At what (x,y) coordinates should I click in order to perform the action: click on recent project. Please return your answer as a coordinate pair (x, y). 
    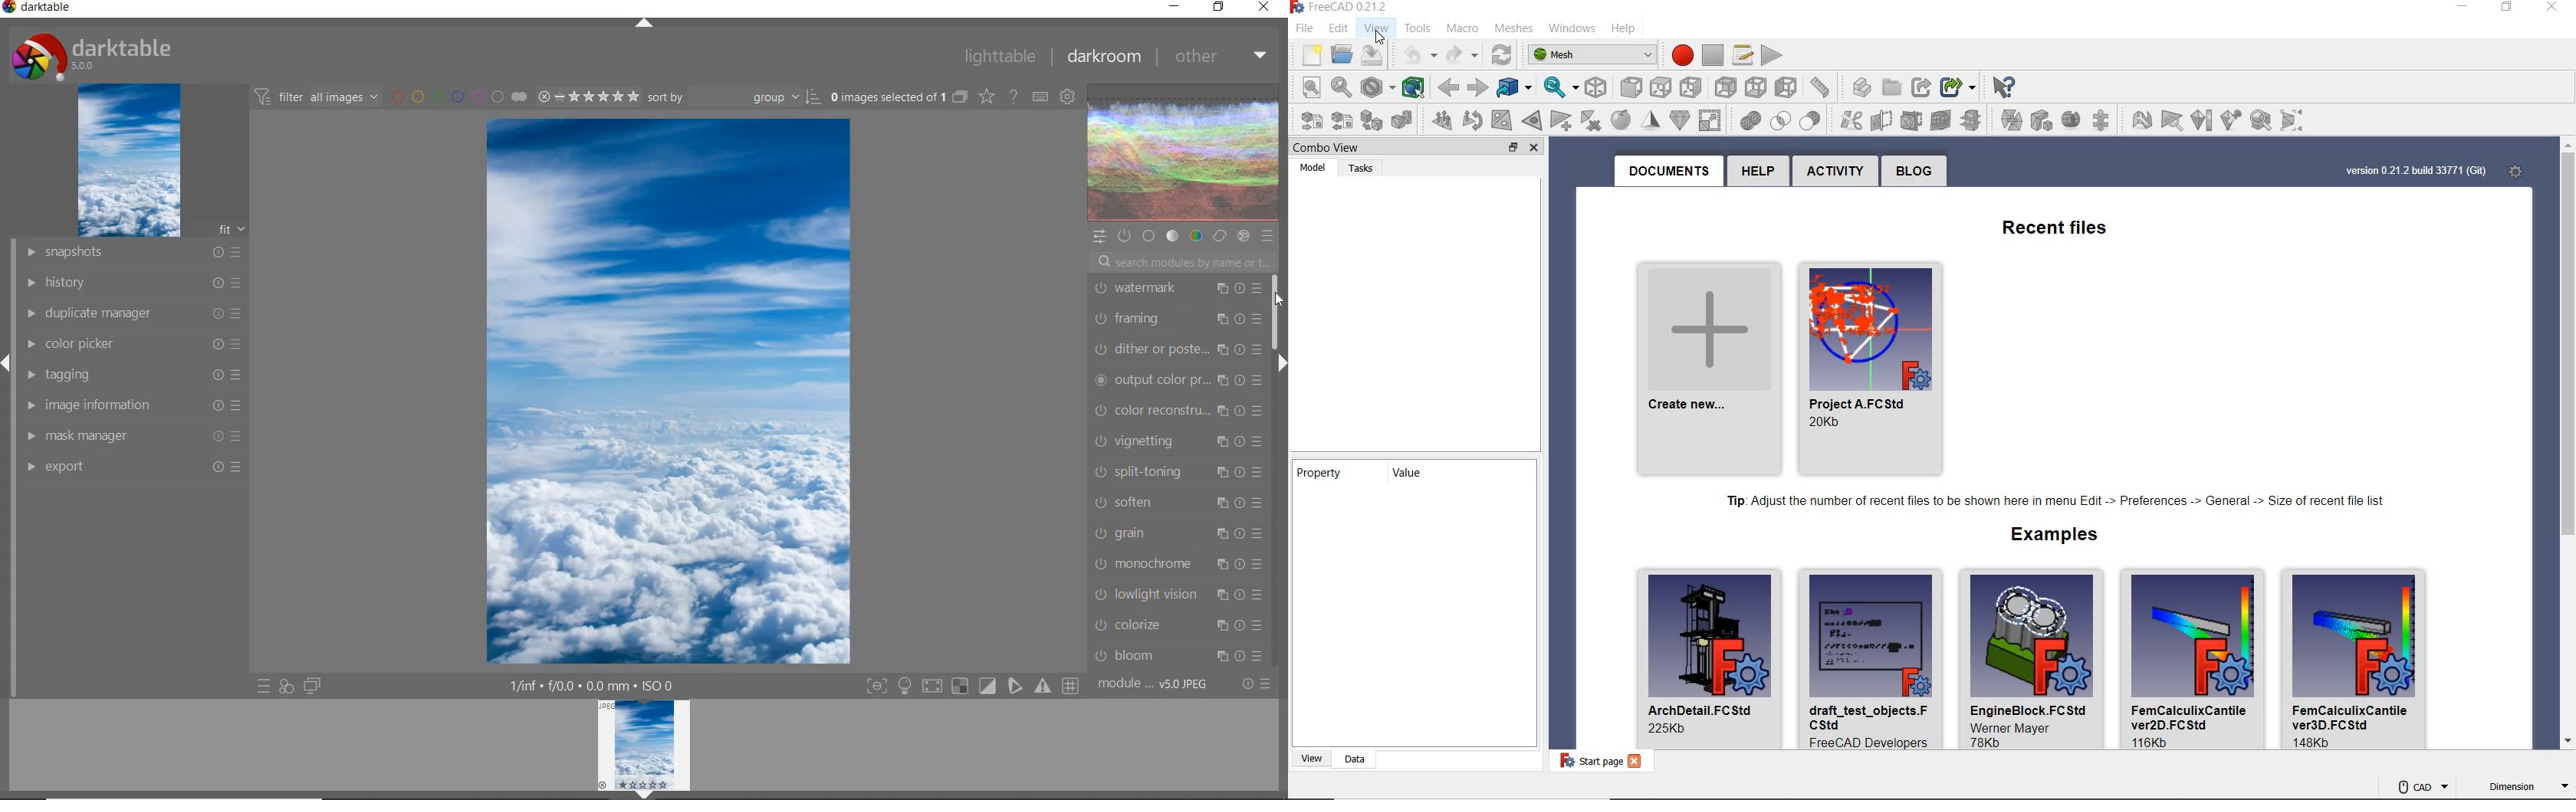
    Looking at the image, I should click on (1879, 372).